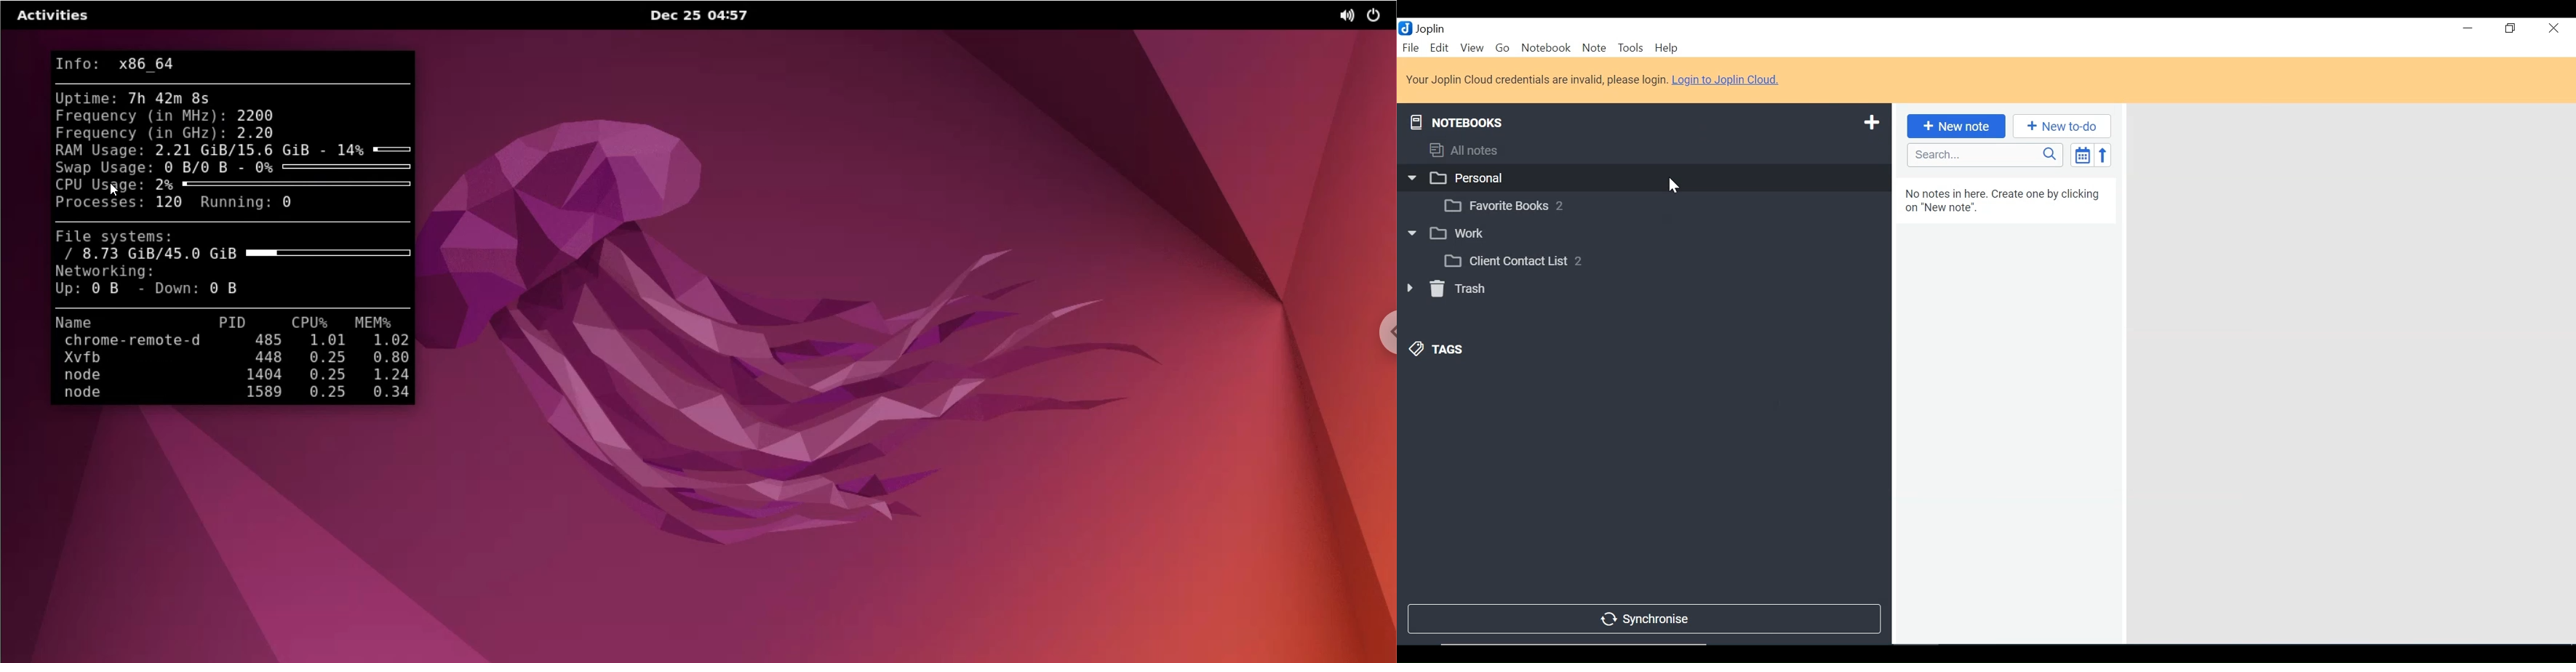  Describe the element at coordinates (2006, 409) in the screenshot. I see `Notes` at that location.